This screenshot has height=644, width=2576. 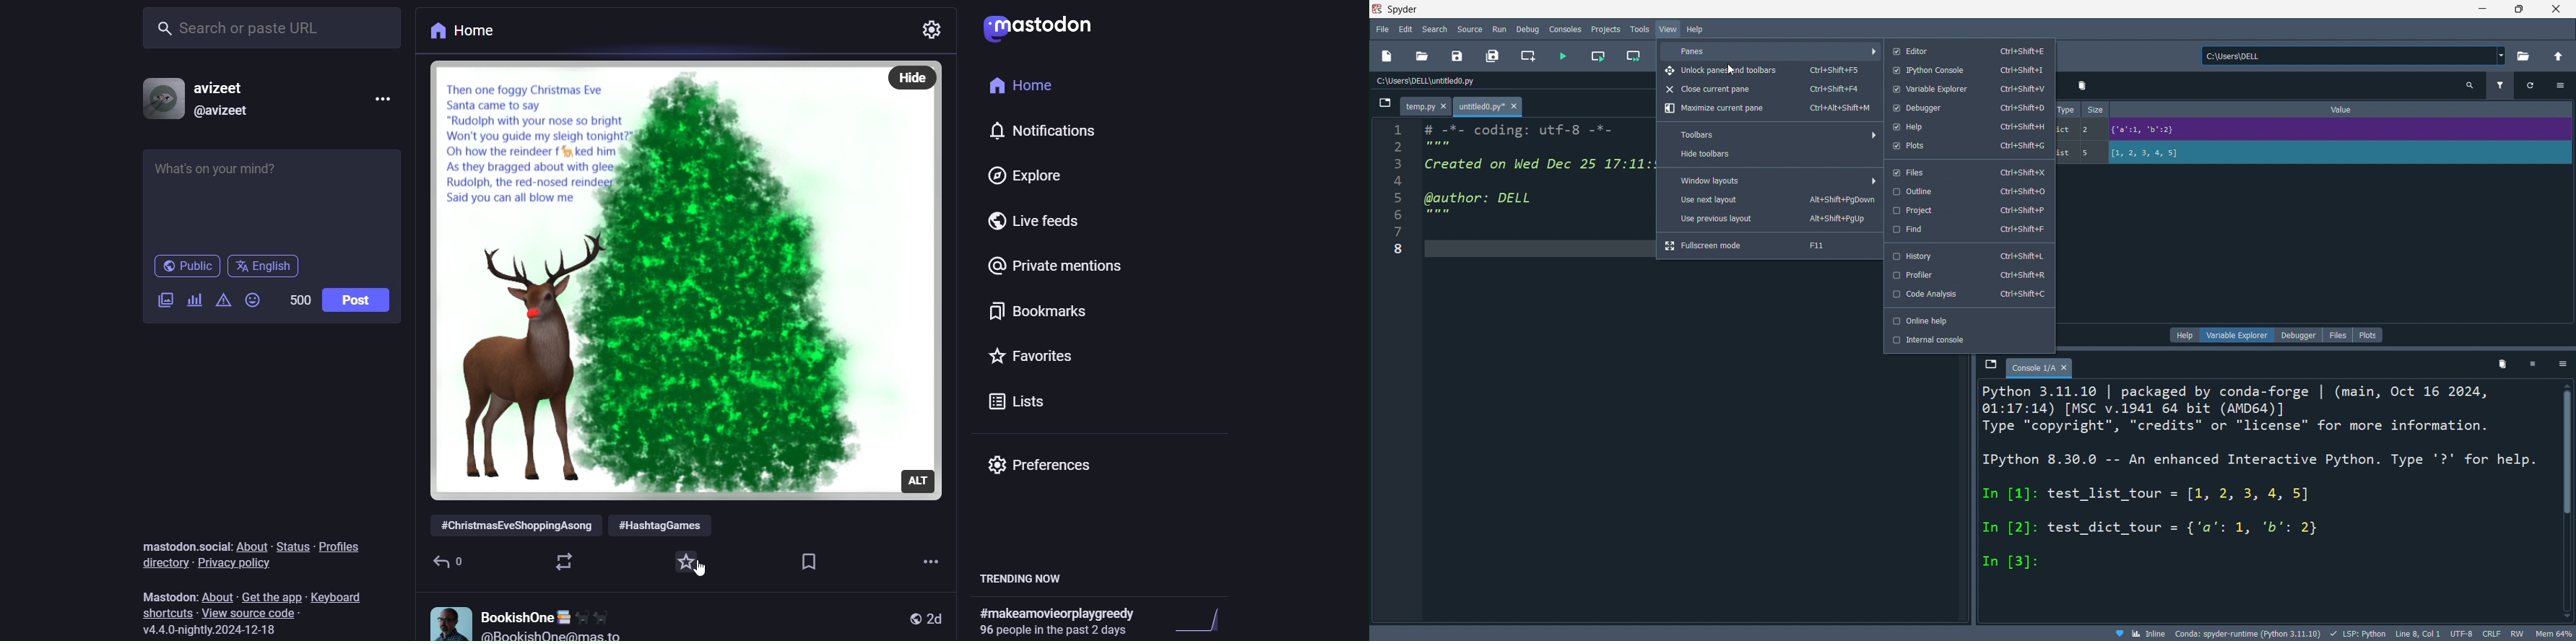 I want to click on run, so click(x=1501, y=30).